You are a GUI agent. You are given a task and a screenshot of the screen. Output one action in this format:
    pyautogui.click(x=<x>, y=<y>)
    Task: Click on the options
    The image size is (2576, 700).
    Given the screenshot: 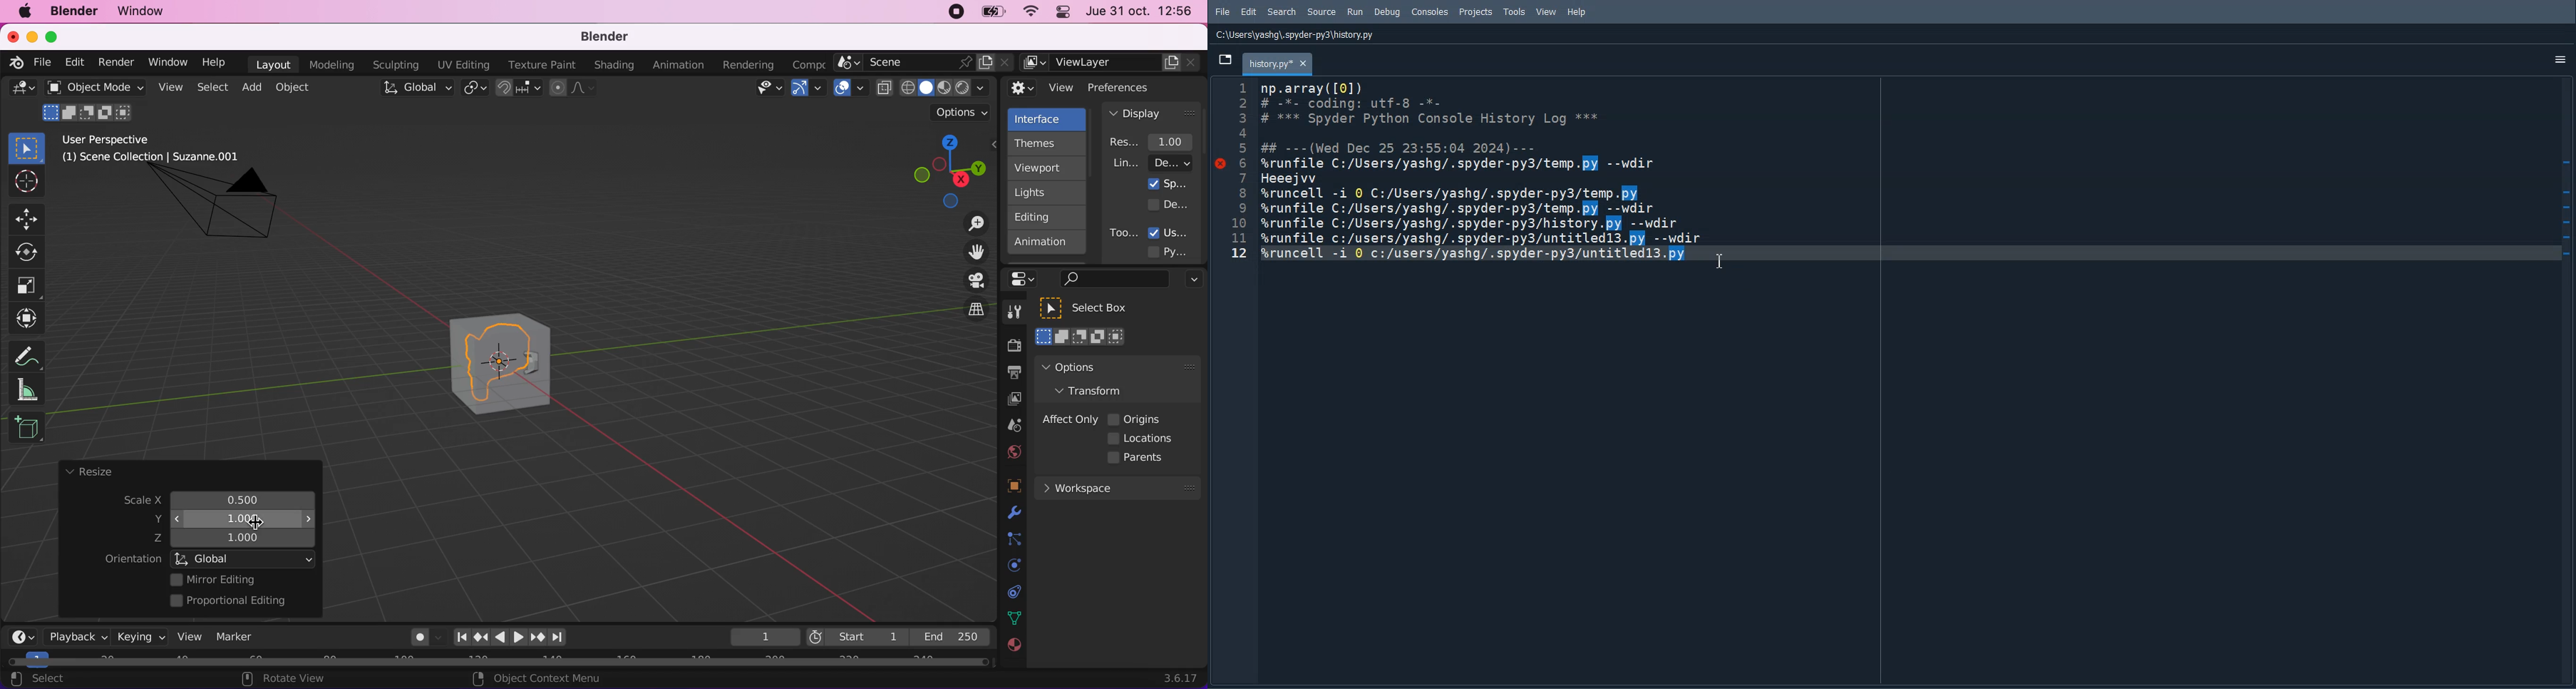 What is the action you would take?
    pyautogui.click(x=1192, y=281)
    